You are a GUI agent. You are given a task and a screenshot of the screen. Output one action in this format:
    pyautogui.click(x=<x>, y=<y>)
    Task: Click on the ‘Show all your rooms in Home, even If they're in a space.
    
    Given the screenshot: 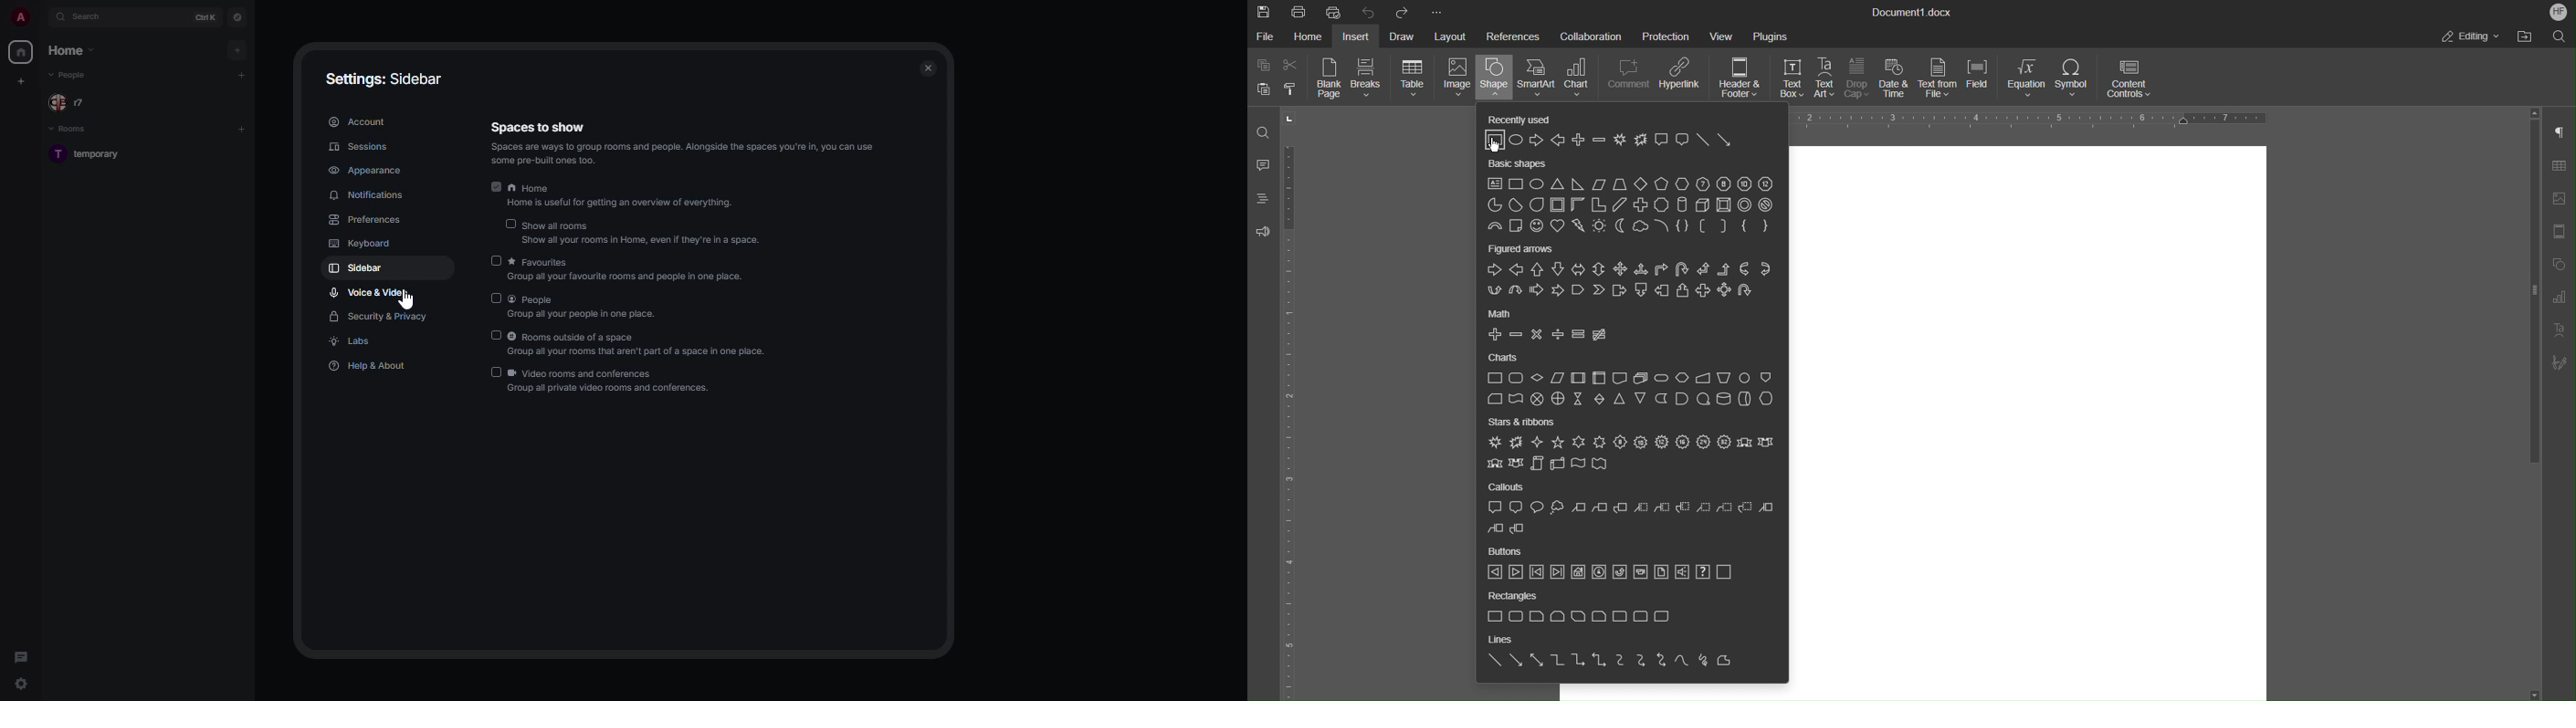 What is the action you would take?
    pyautogui.click(x=629, y=241)
    